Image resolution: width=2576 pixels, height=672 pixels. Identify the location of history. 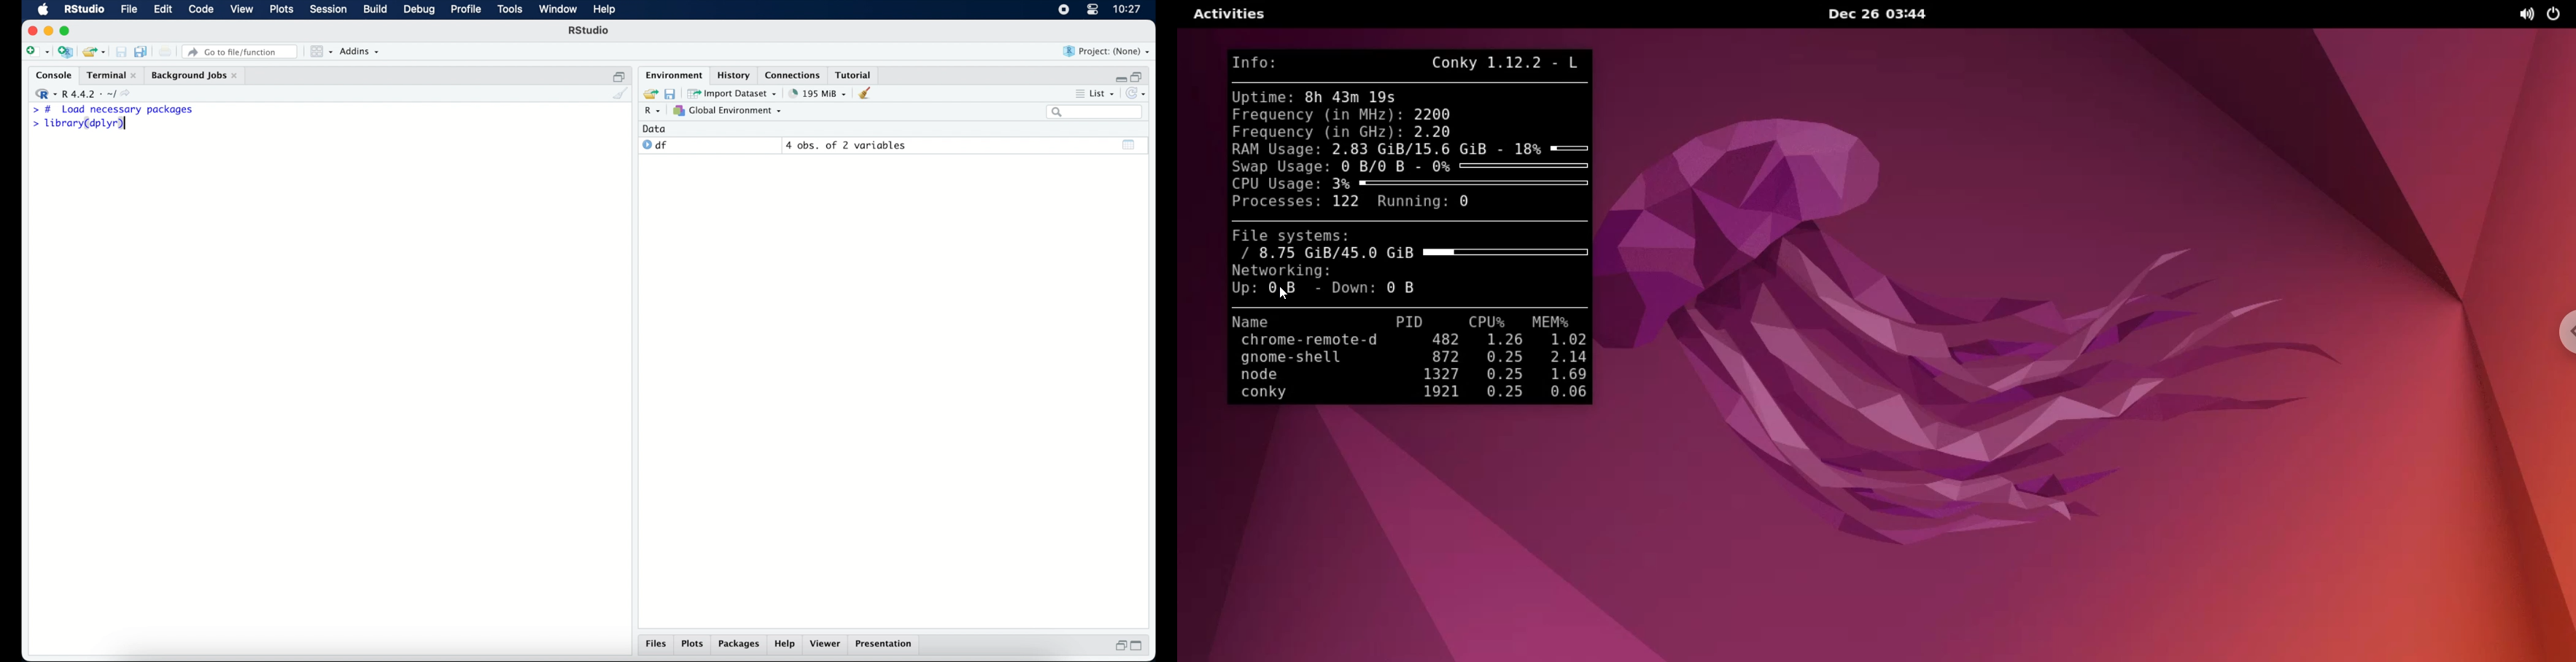
(733, 74).